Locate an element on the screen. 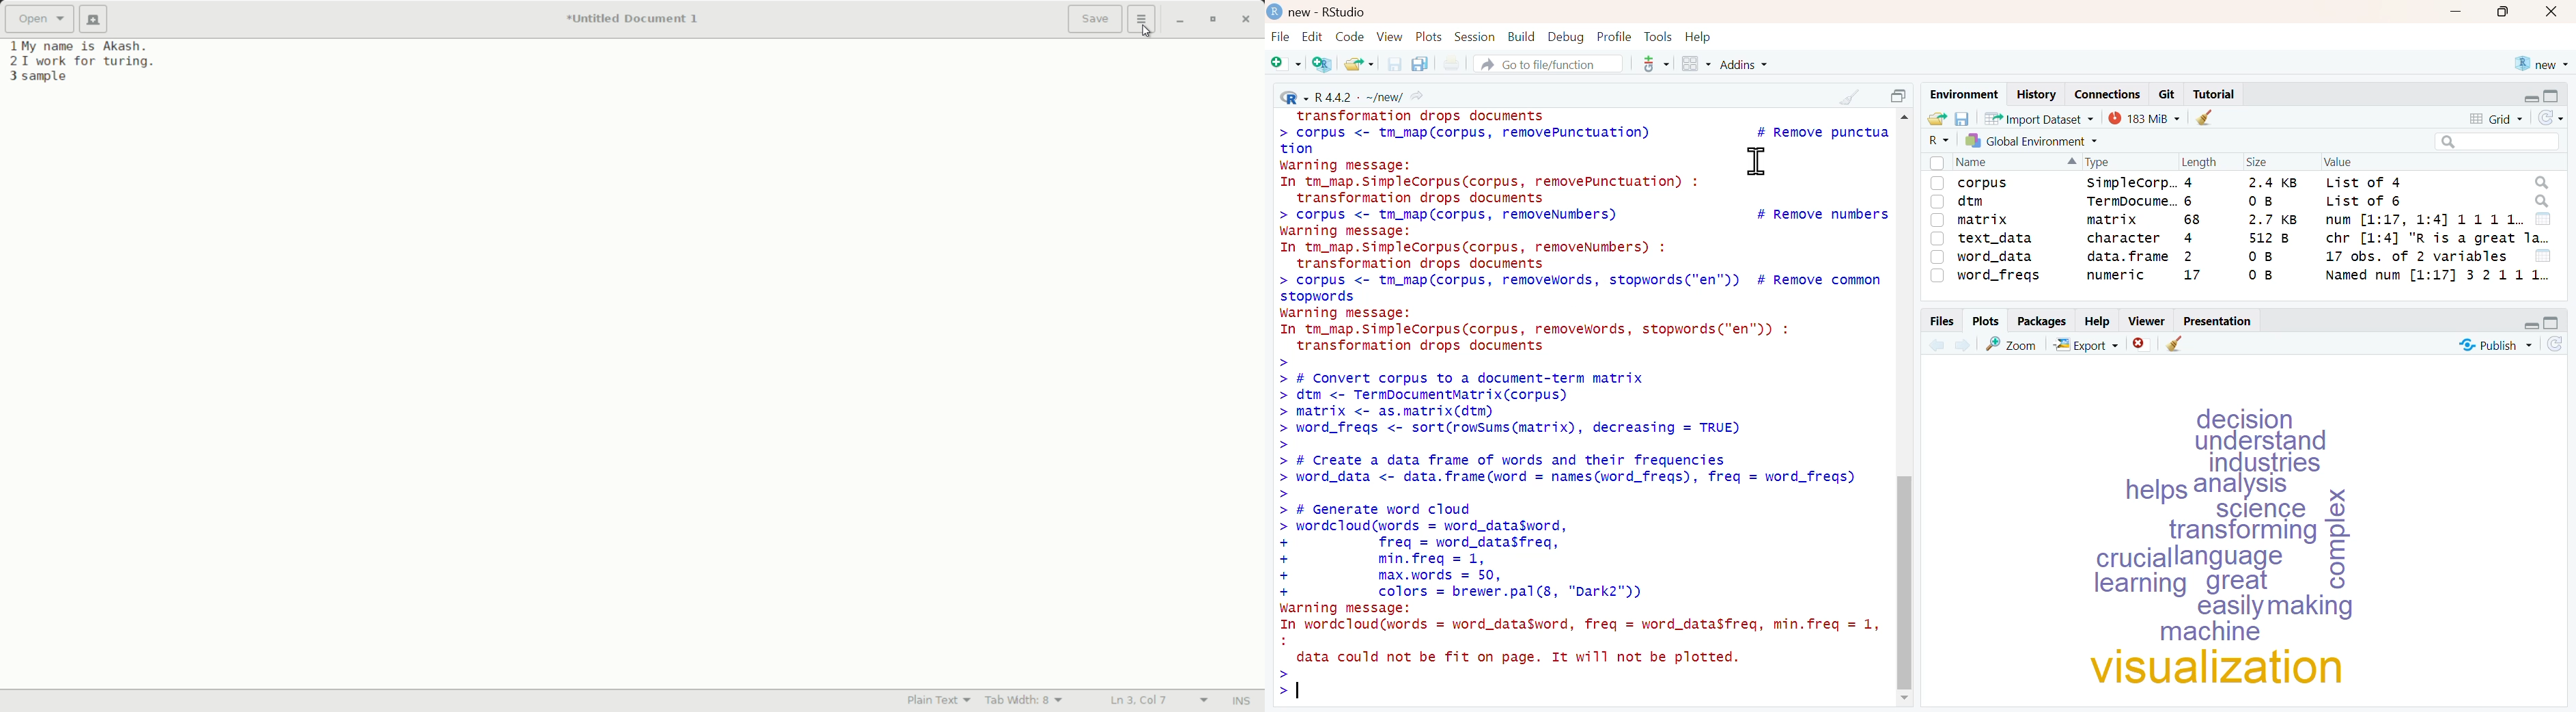 The width and height of the screenshot is (2576, 728). R is located at coordinates (1937, 140).